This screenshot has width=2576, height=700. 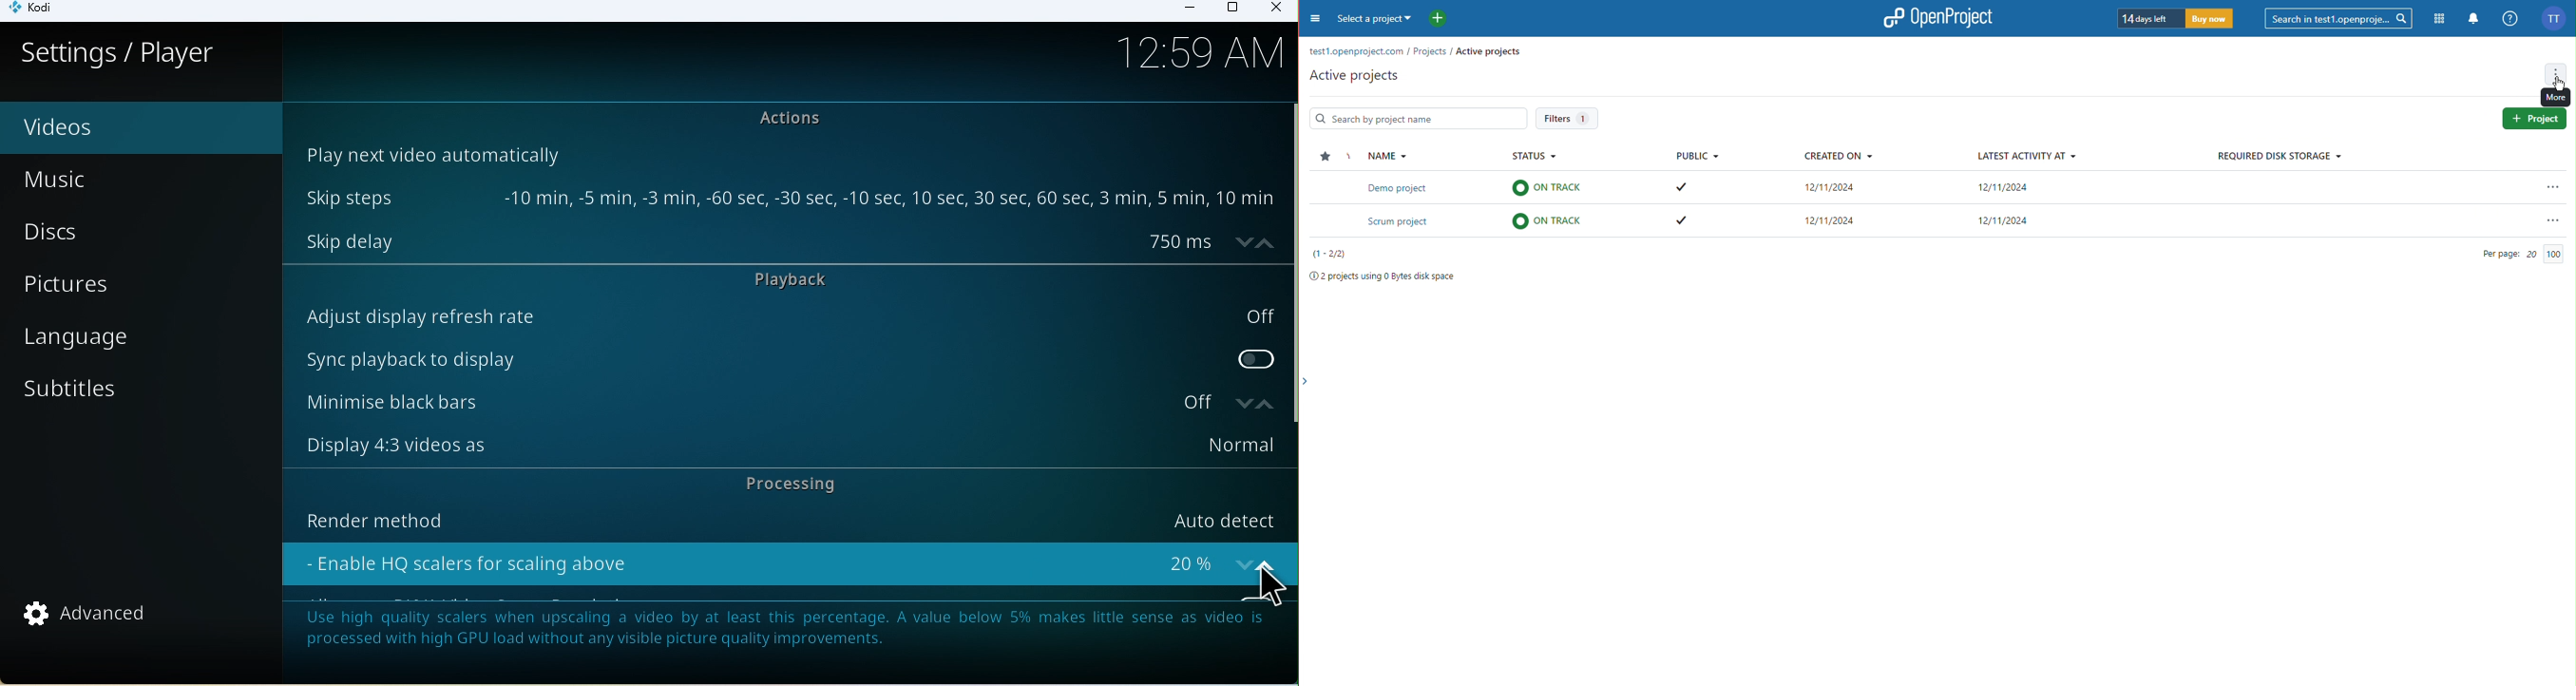 I want to click on More, so click(x=2556, y=74).